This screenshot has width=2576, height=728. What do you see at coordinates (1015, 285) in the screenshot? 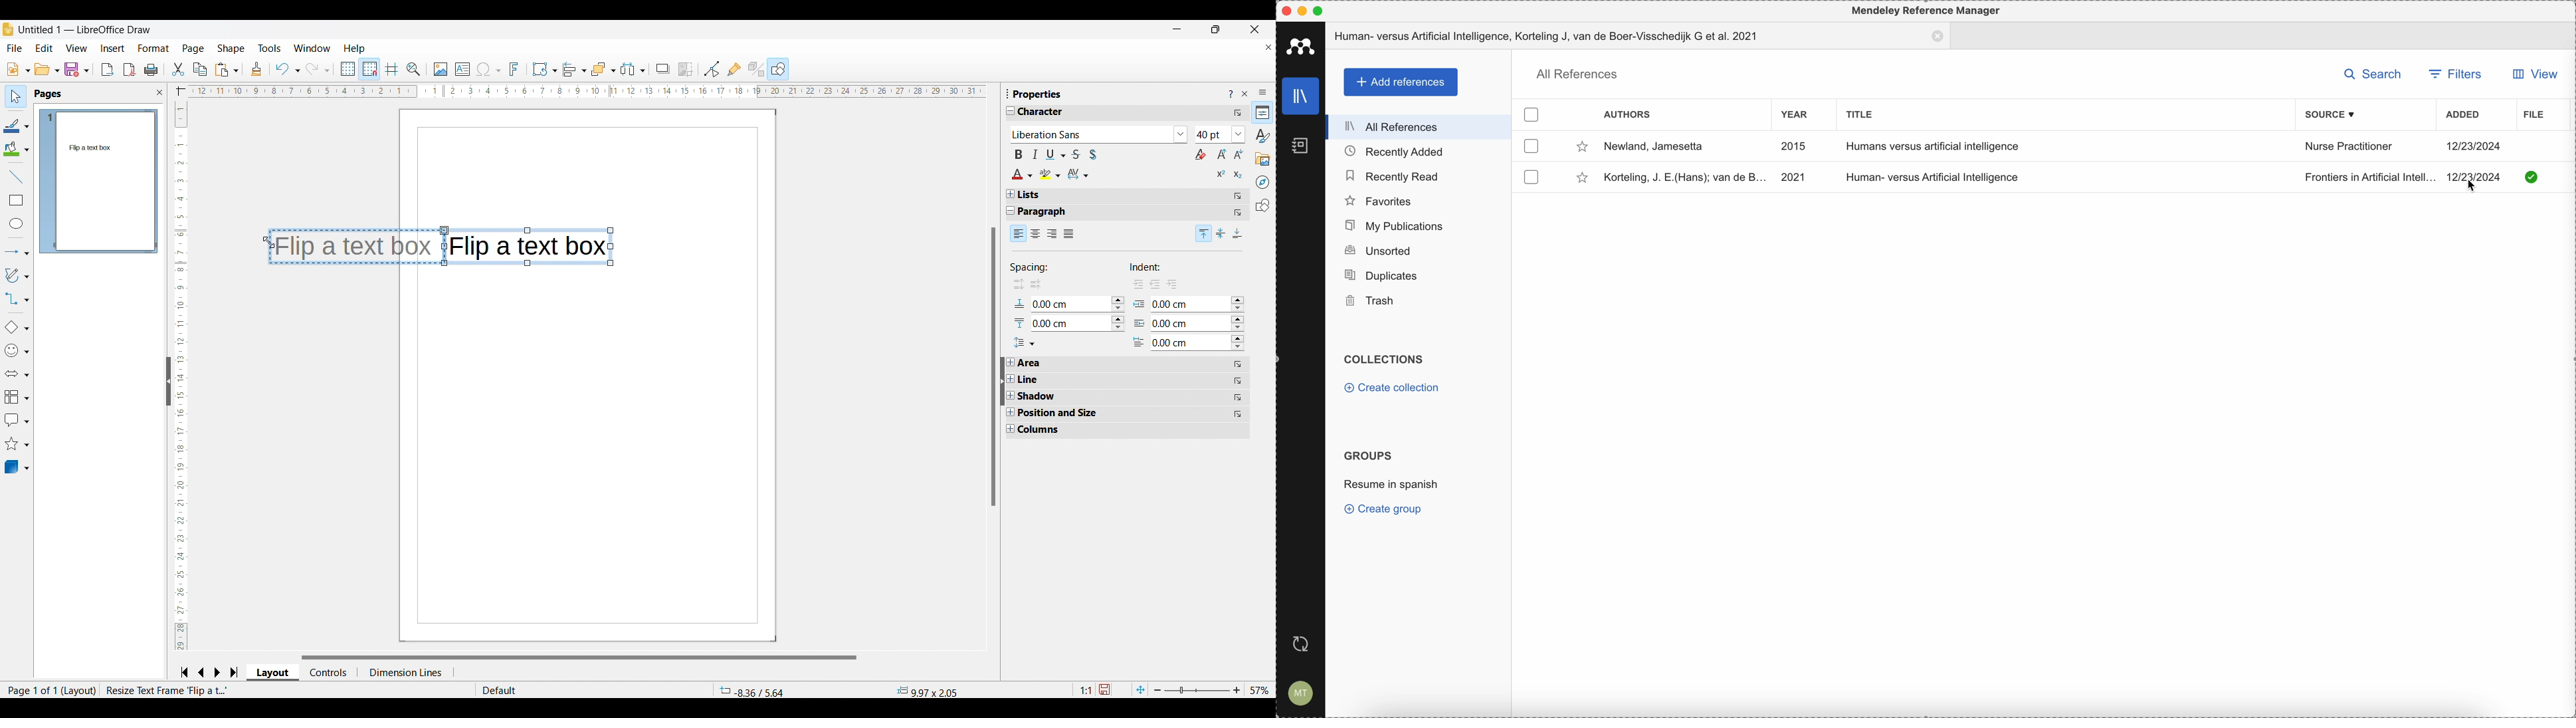
I see `increase space` at bounding box center [1015, 285].